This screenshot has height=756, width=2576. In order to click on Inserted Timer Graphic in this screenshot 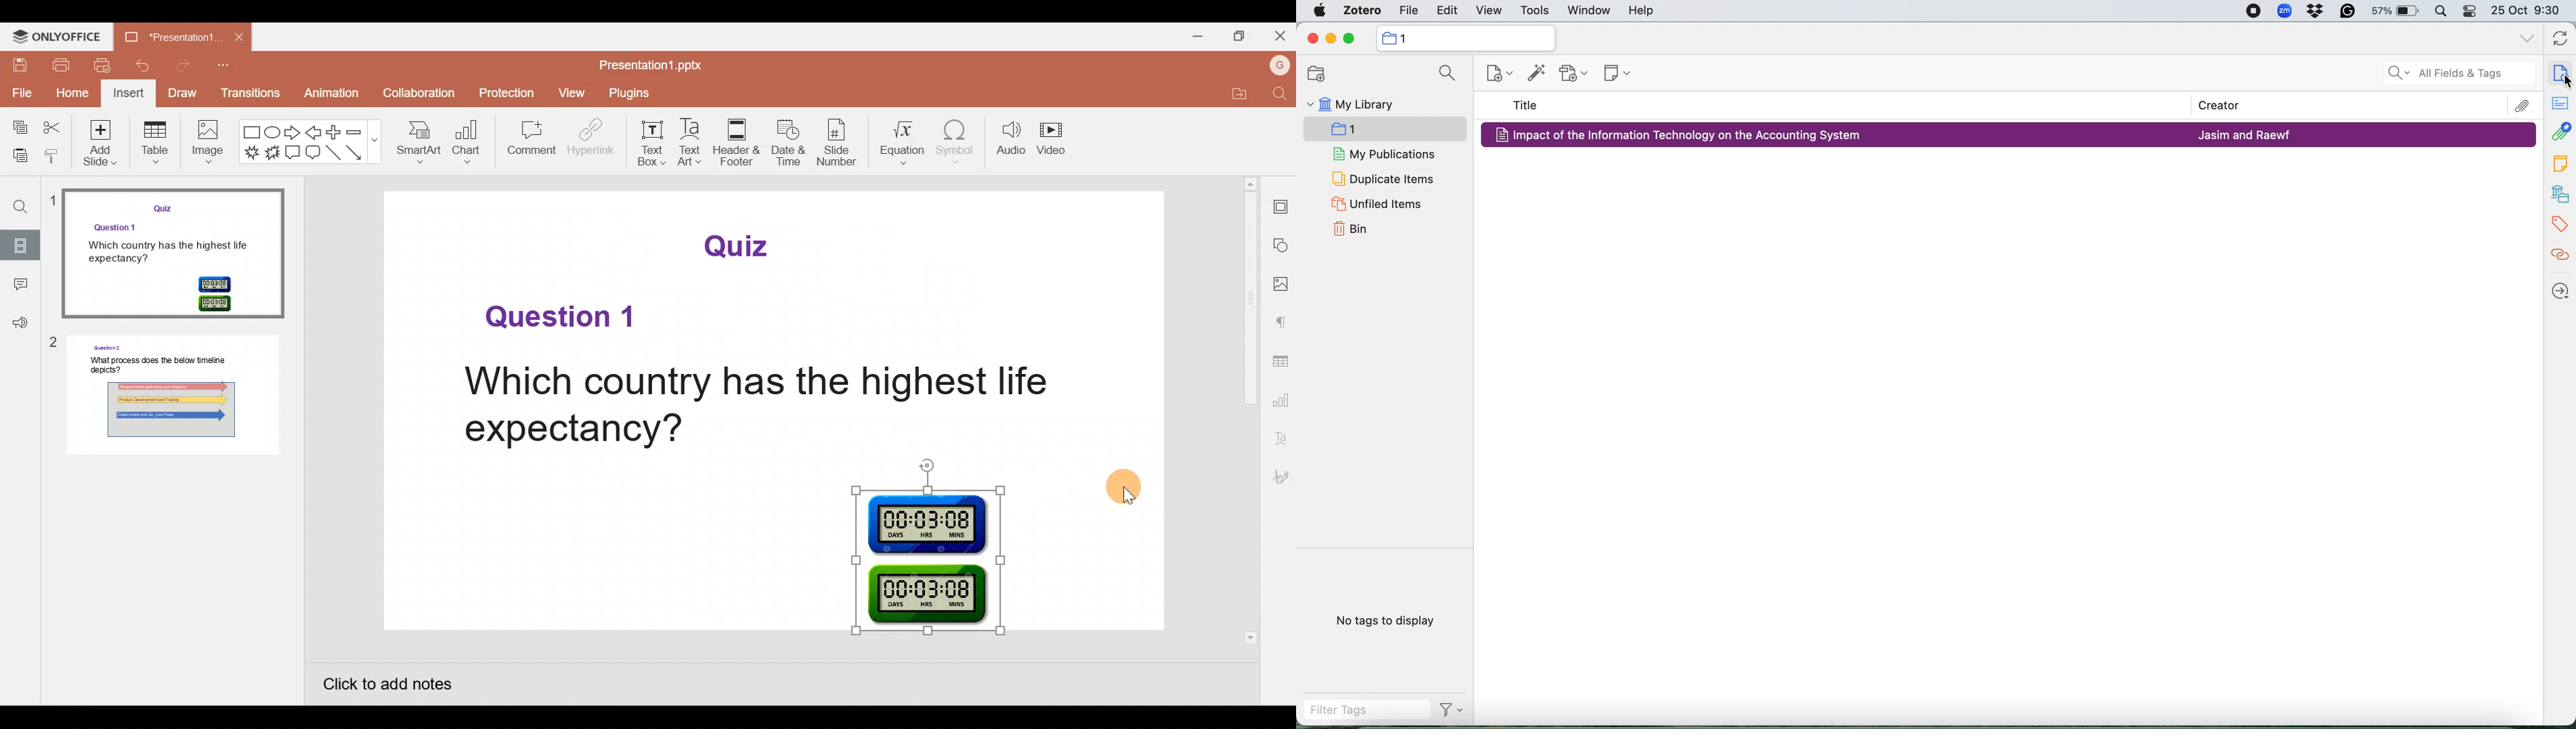, I will do `click(928, 562)`.